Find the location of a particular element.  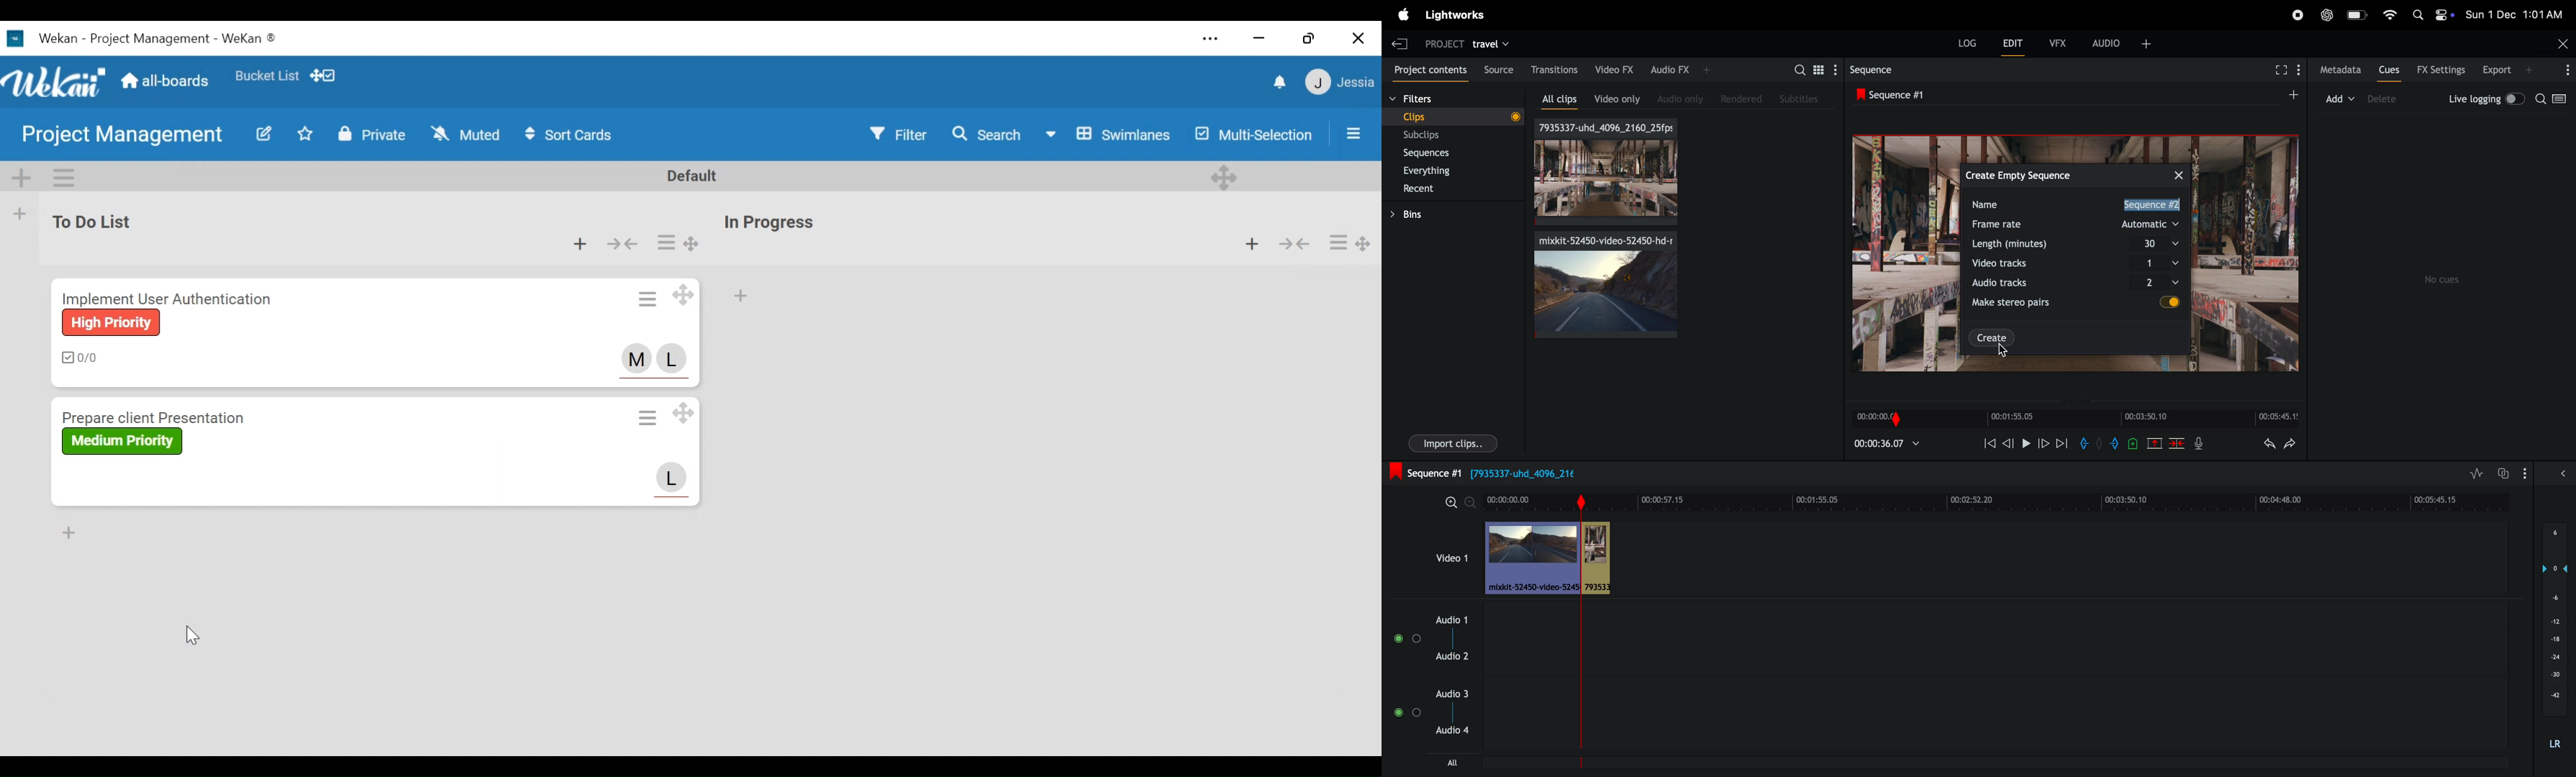

travel is located at coordinates (1492, 42).